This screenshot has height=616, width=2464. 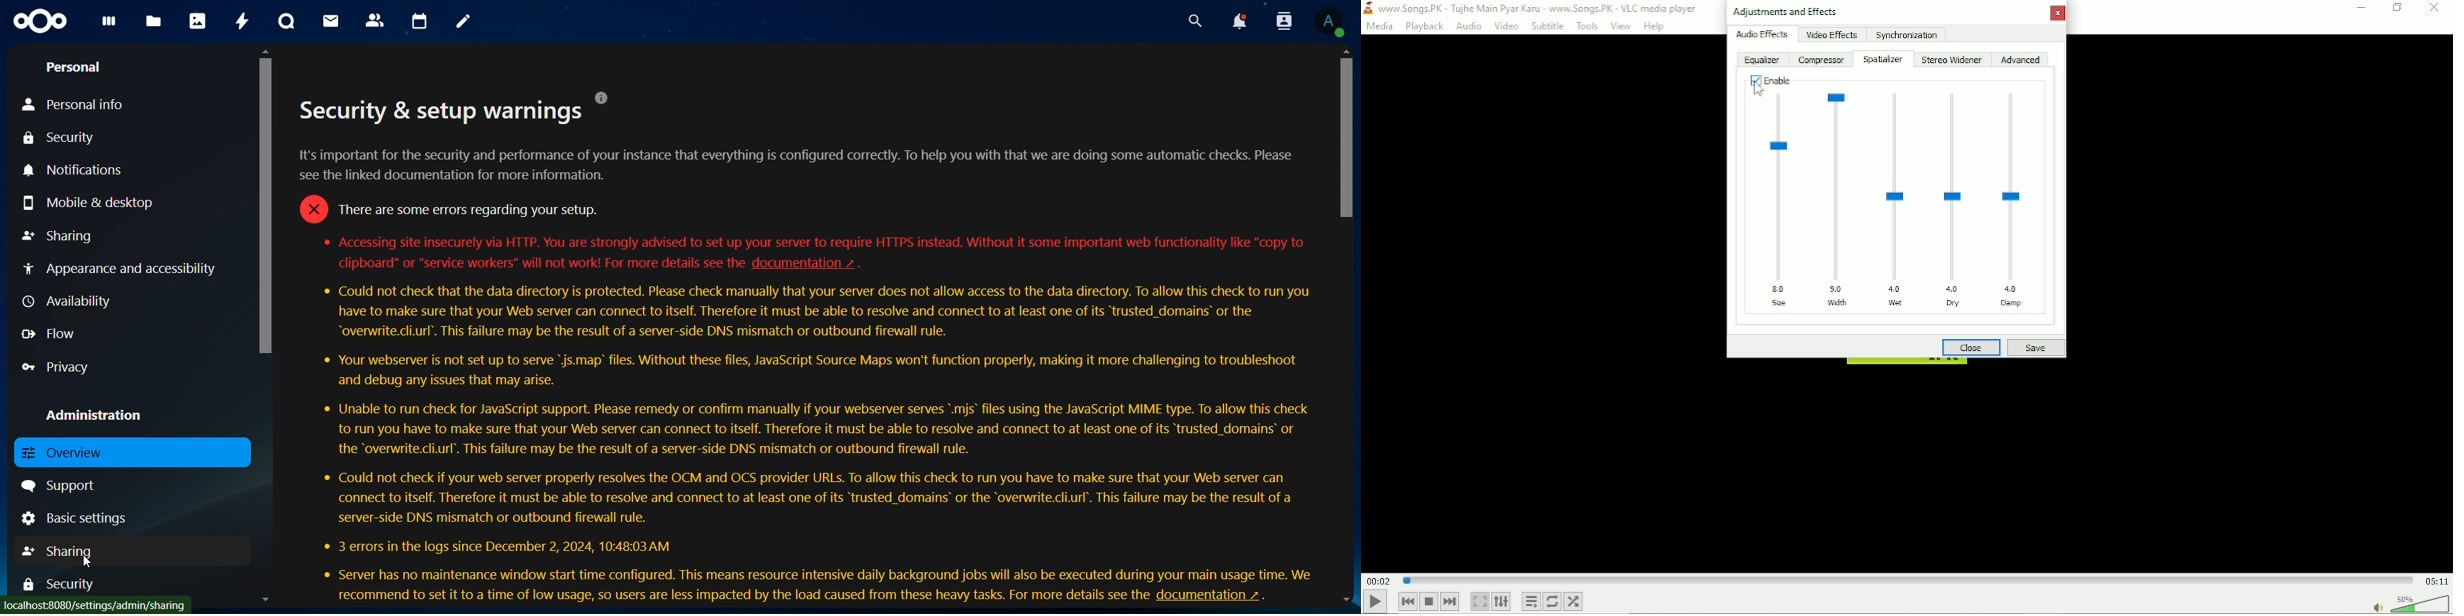 I want to click on calendar, so click(x=420, y=20).